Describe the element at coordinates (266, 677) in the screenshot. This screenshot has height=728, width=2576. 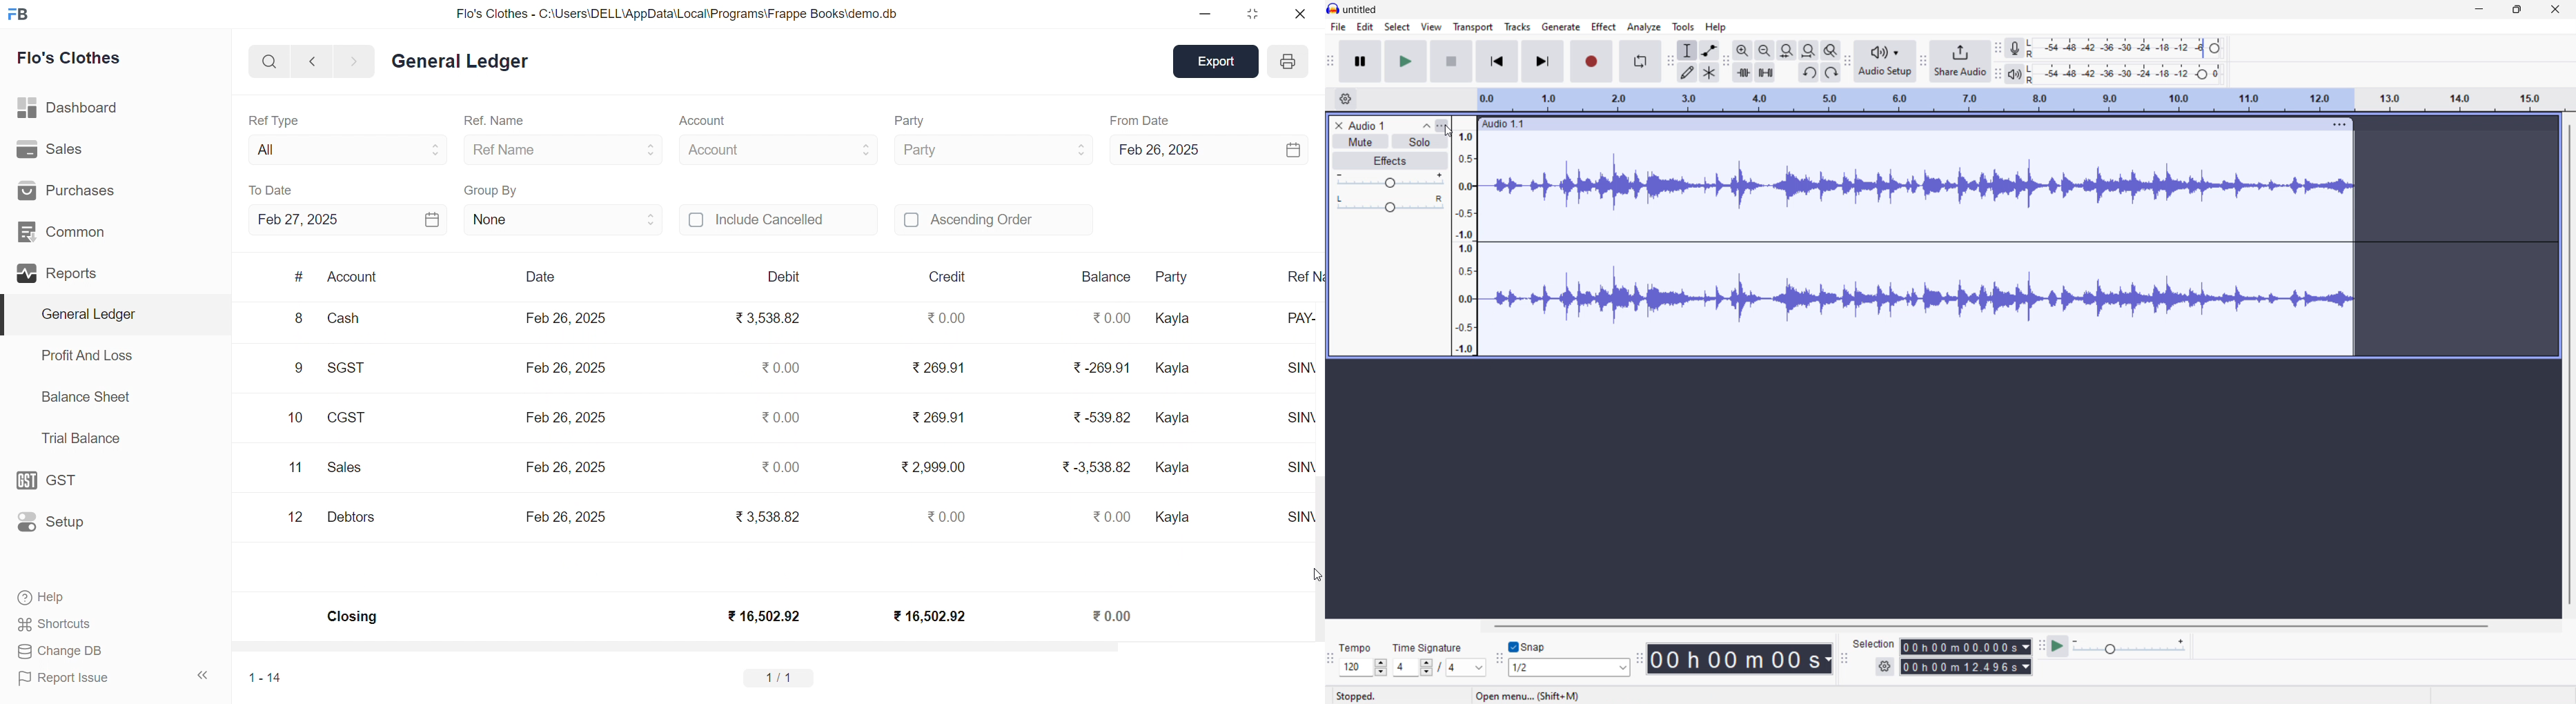
I see `1-14` at that location.